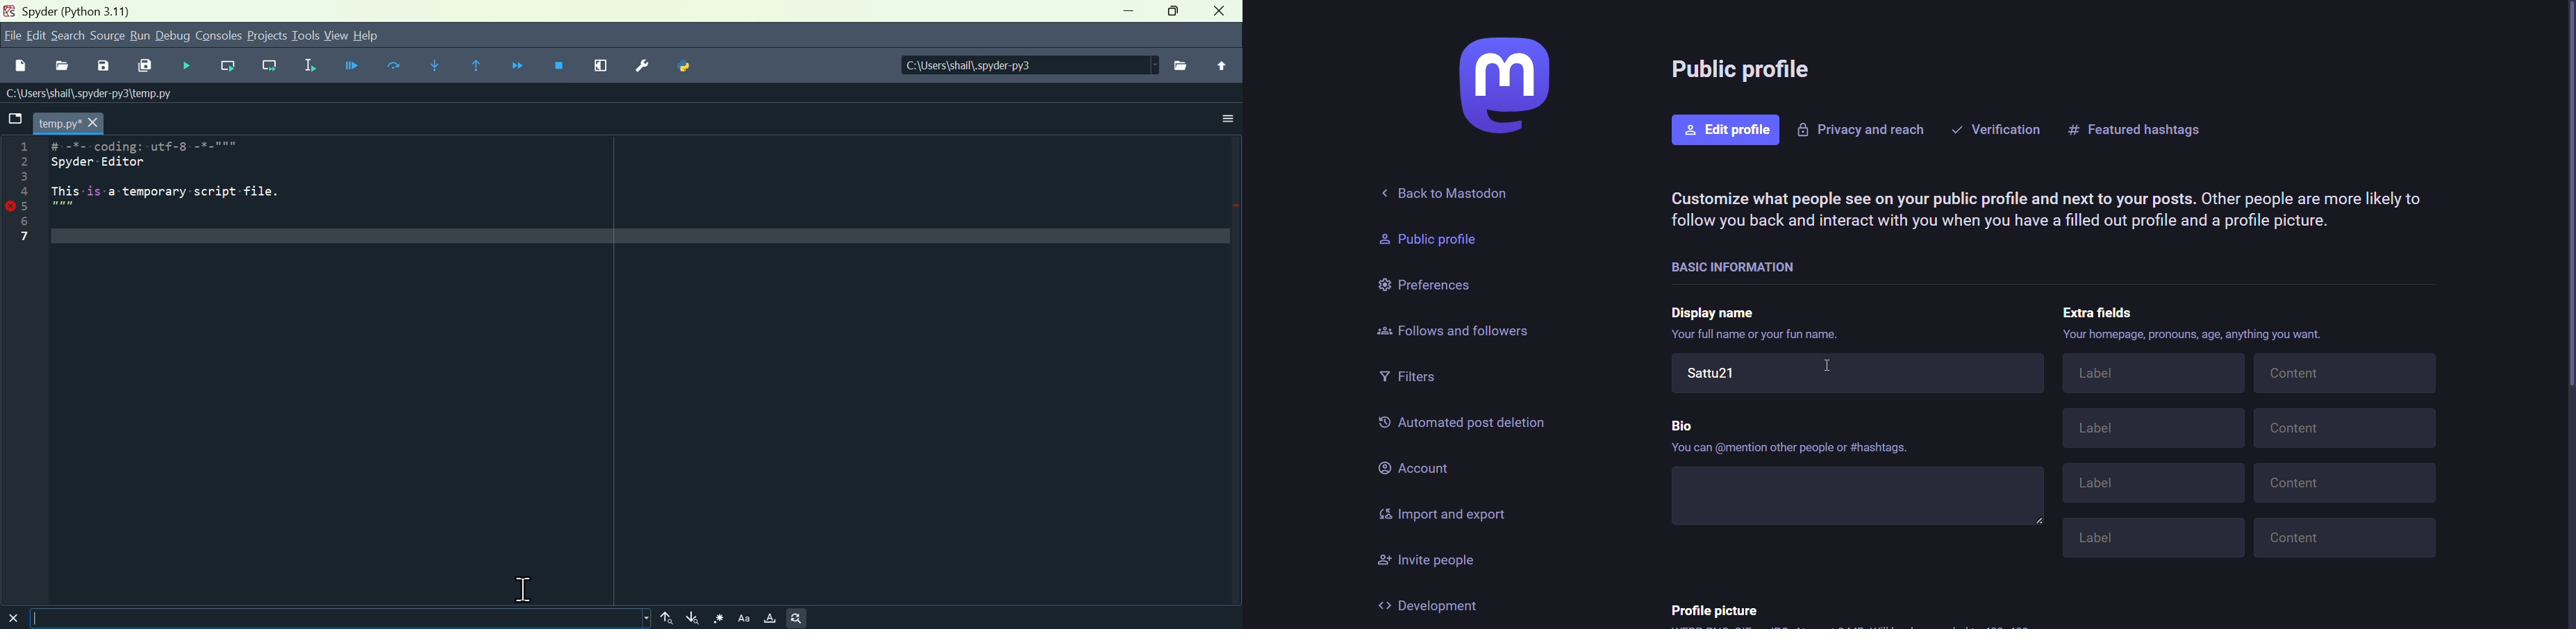 The image size is (2576, 644). I want to click on Replace text, so click(798, 619).